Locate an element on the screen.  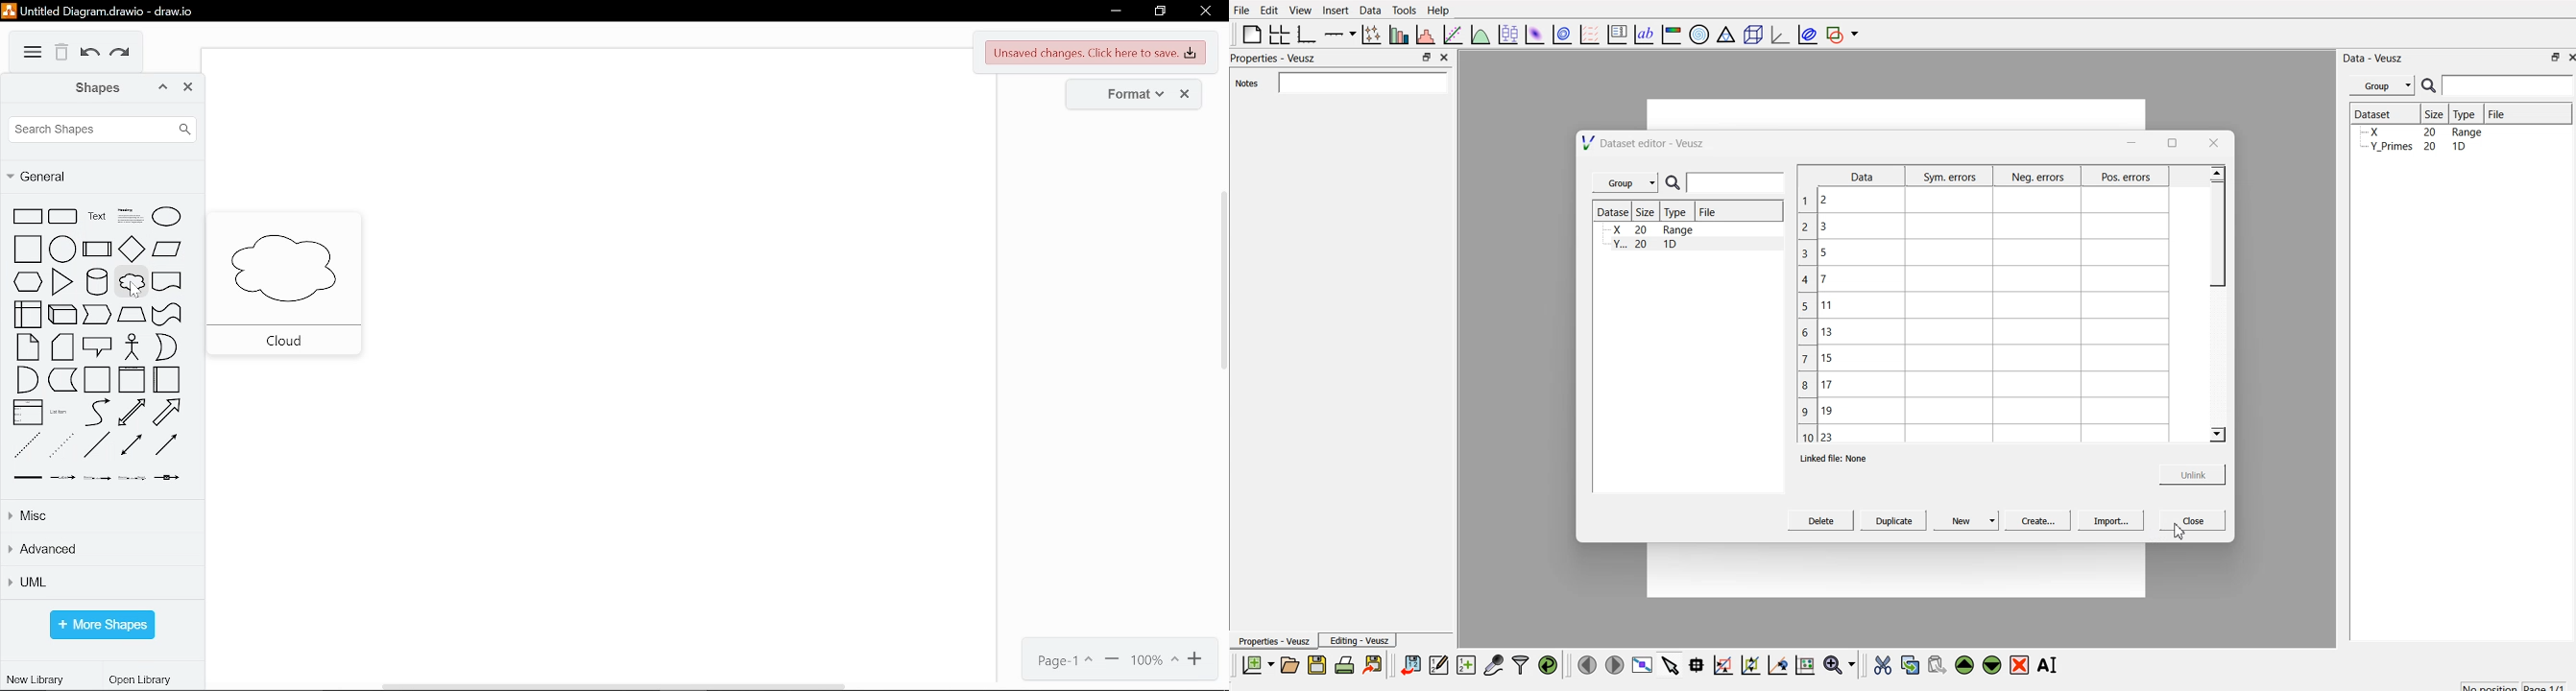
search icon is located at coordinates (2431, 87).